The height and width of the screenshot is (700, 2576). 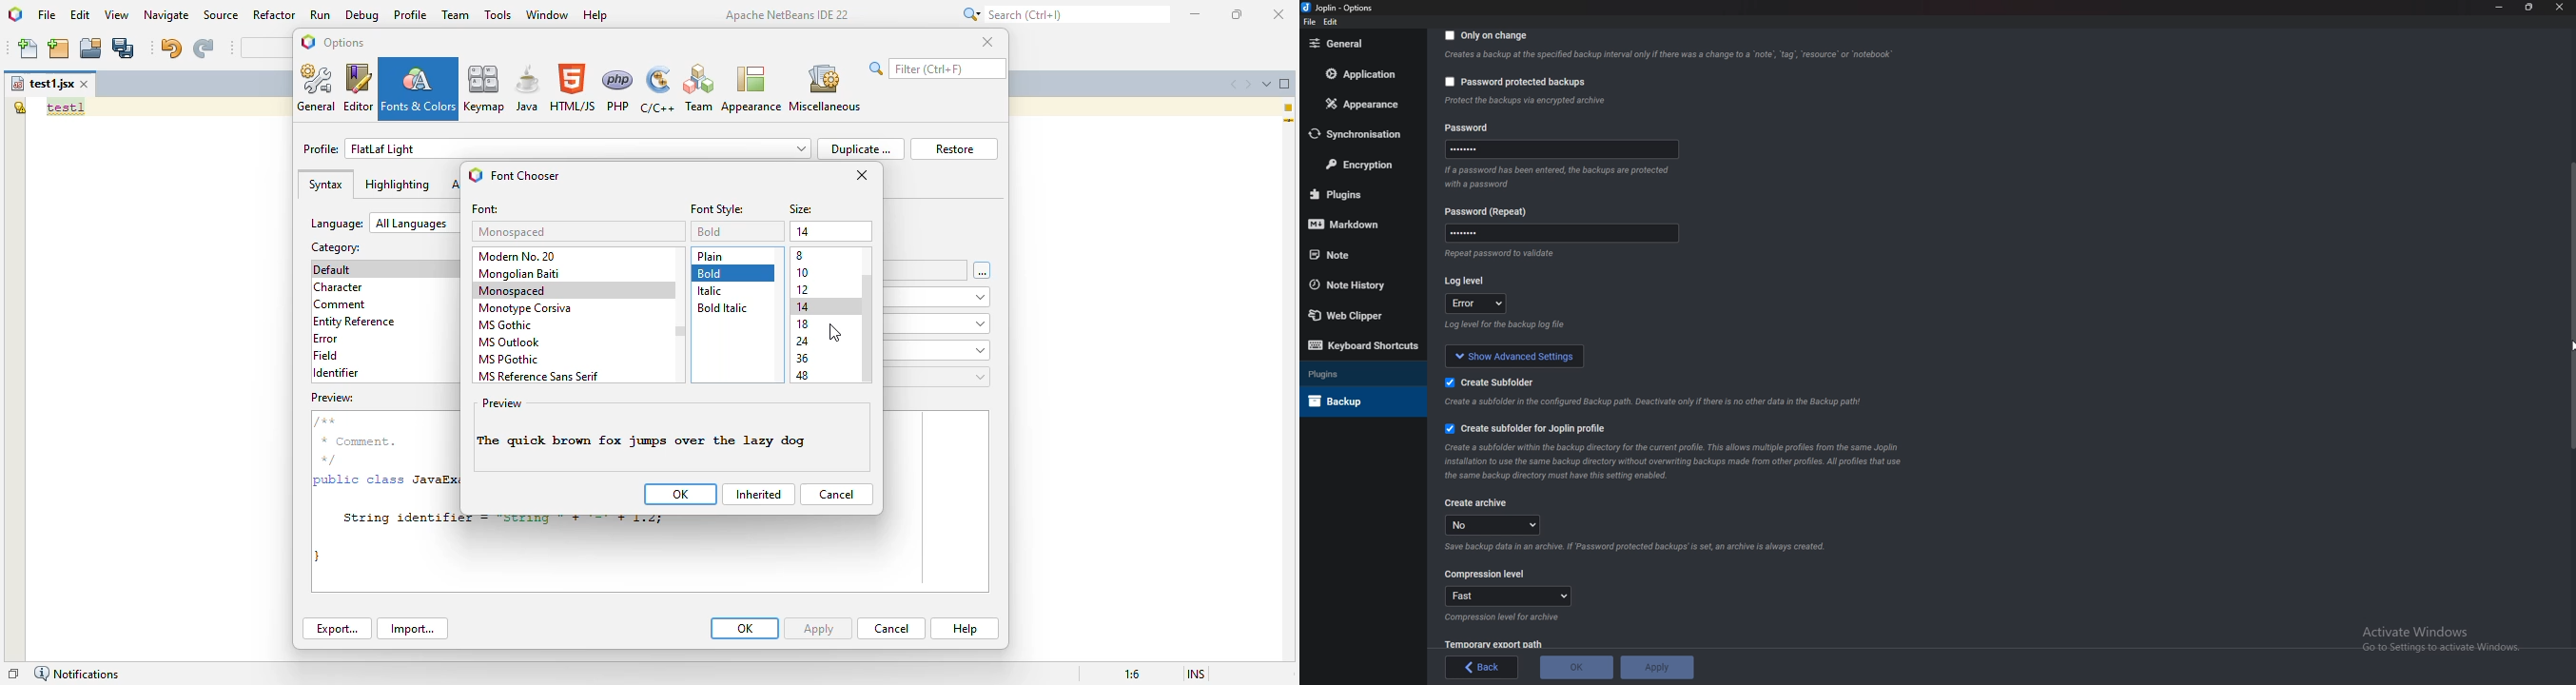 What do you see at coordinates (2530, 7) in the screenshot?
I see `resize` at bounding box center [2530, 7].